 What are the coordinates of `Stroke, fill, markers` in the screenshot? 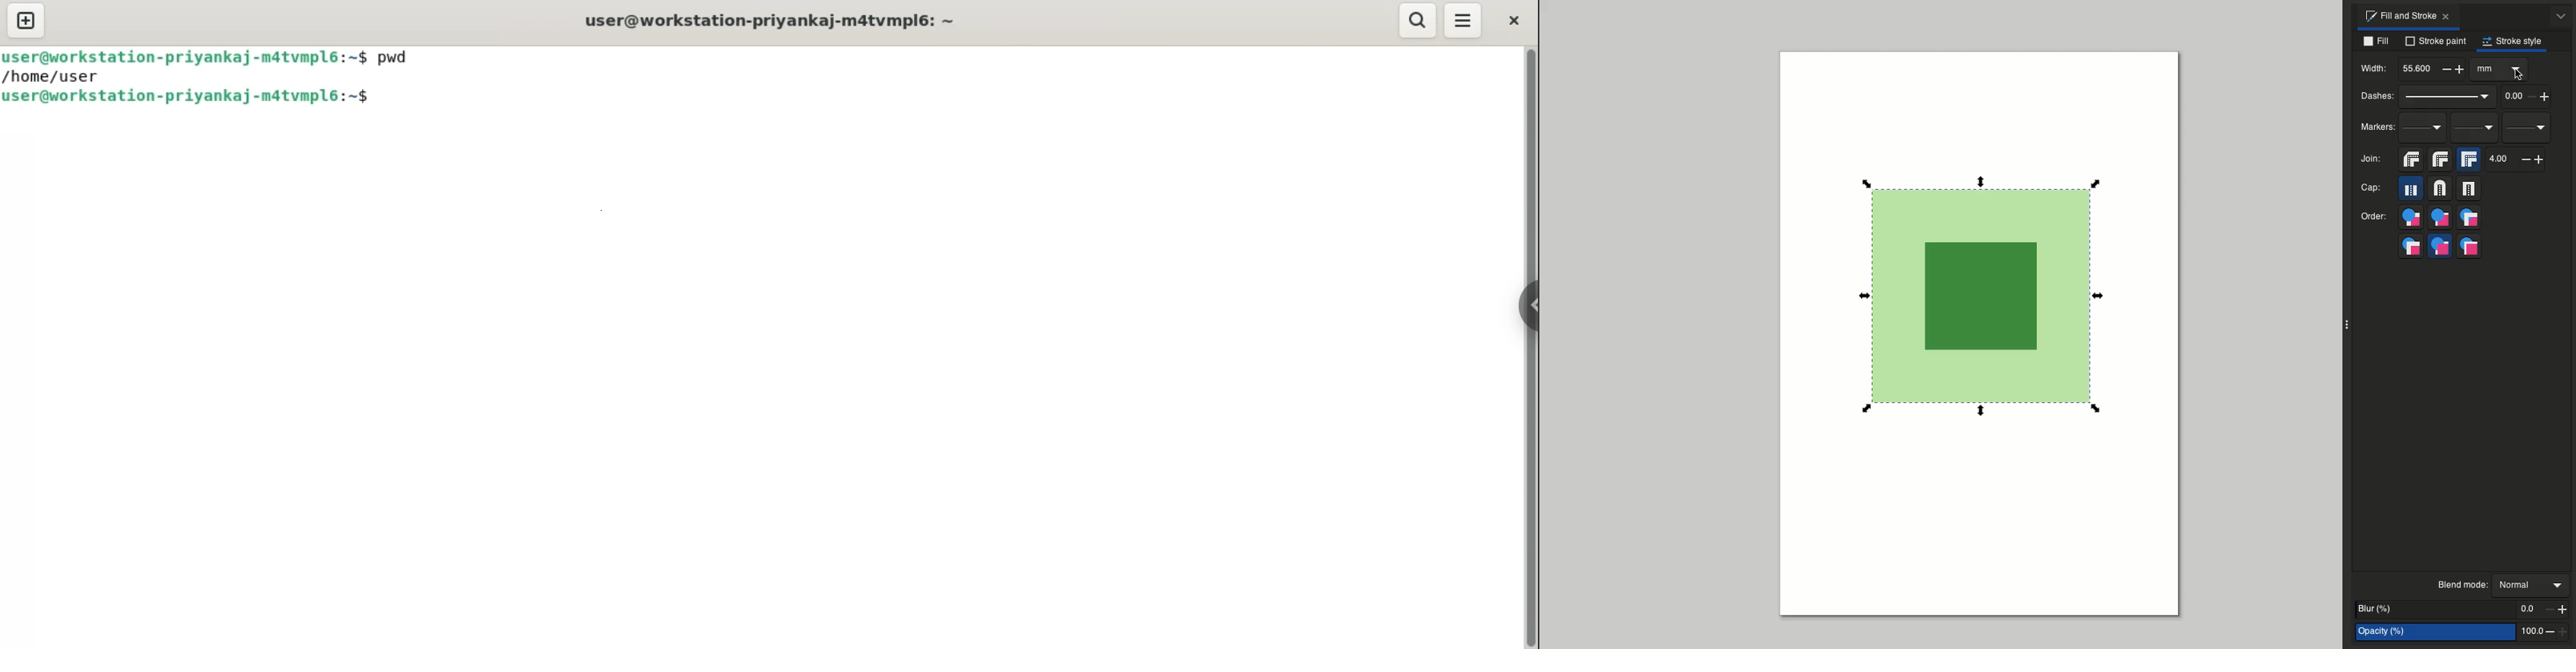 It's located at (2440, 219).